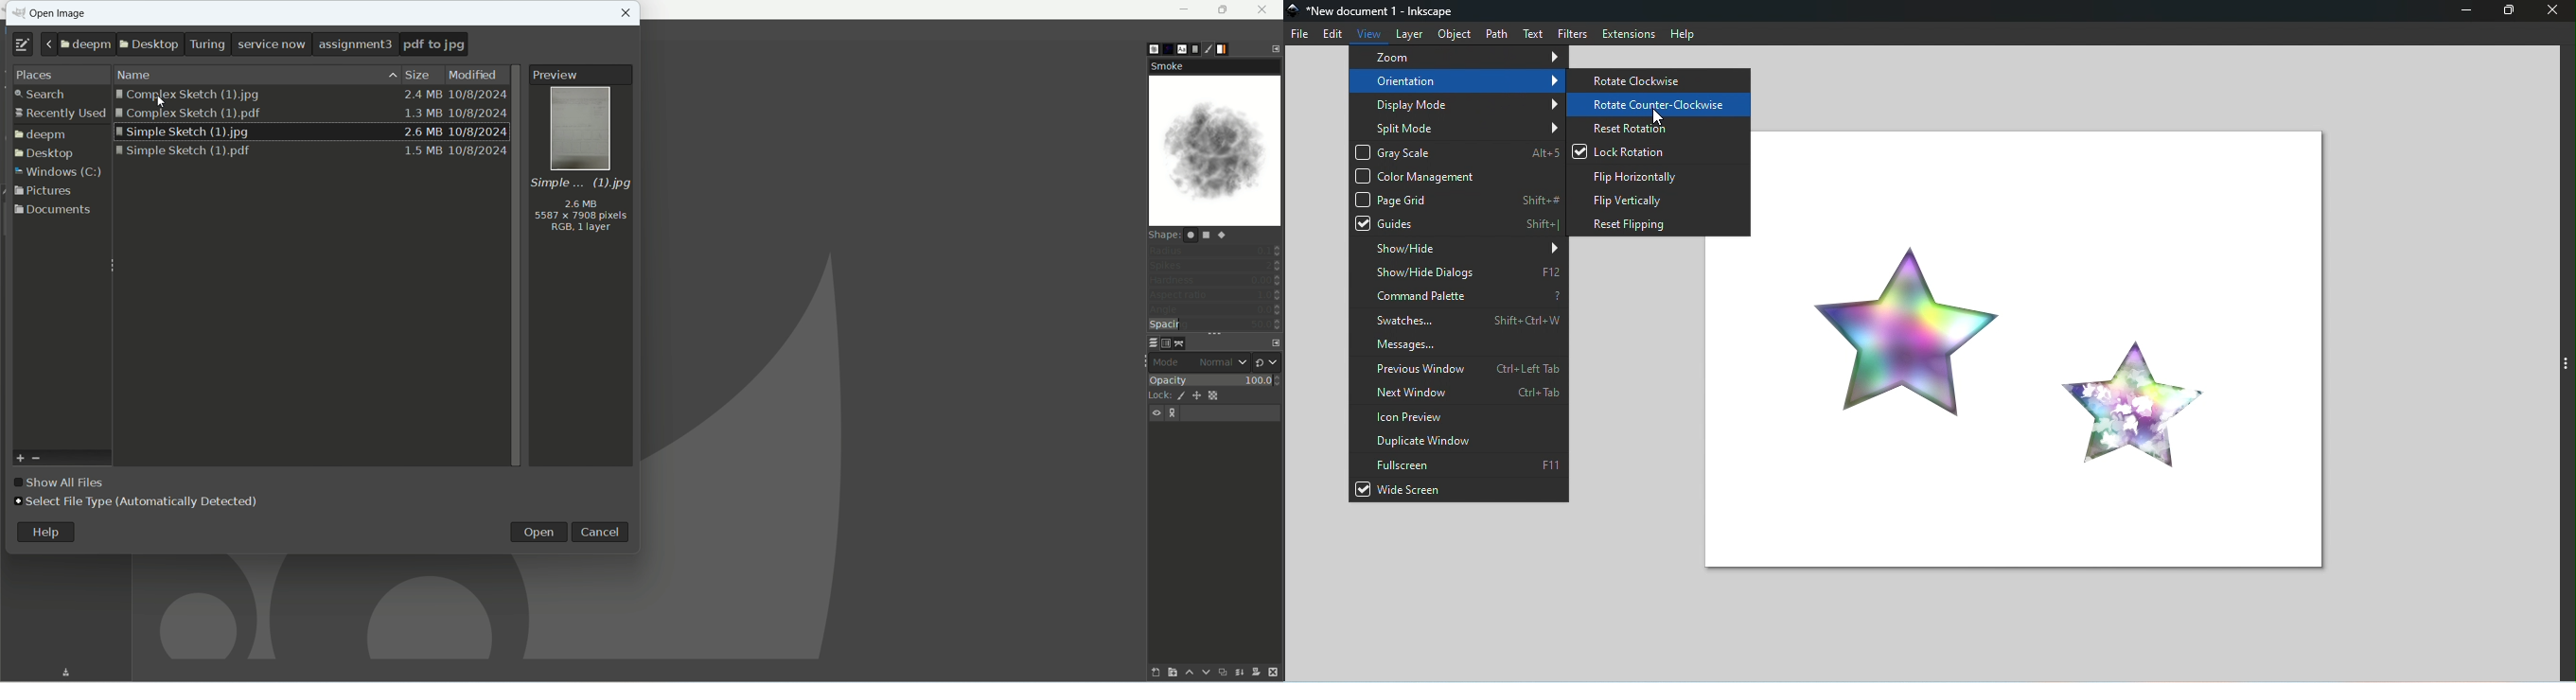  What do you see at coordinates (1223, 9) in the screenshot?
I see `maximize` at bounding box center [1223, 9].